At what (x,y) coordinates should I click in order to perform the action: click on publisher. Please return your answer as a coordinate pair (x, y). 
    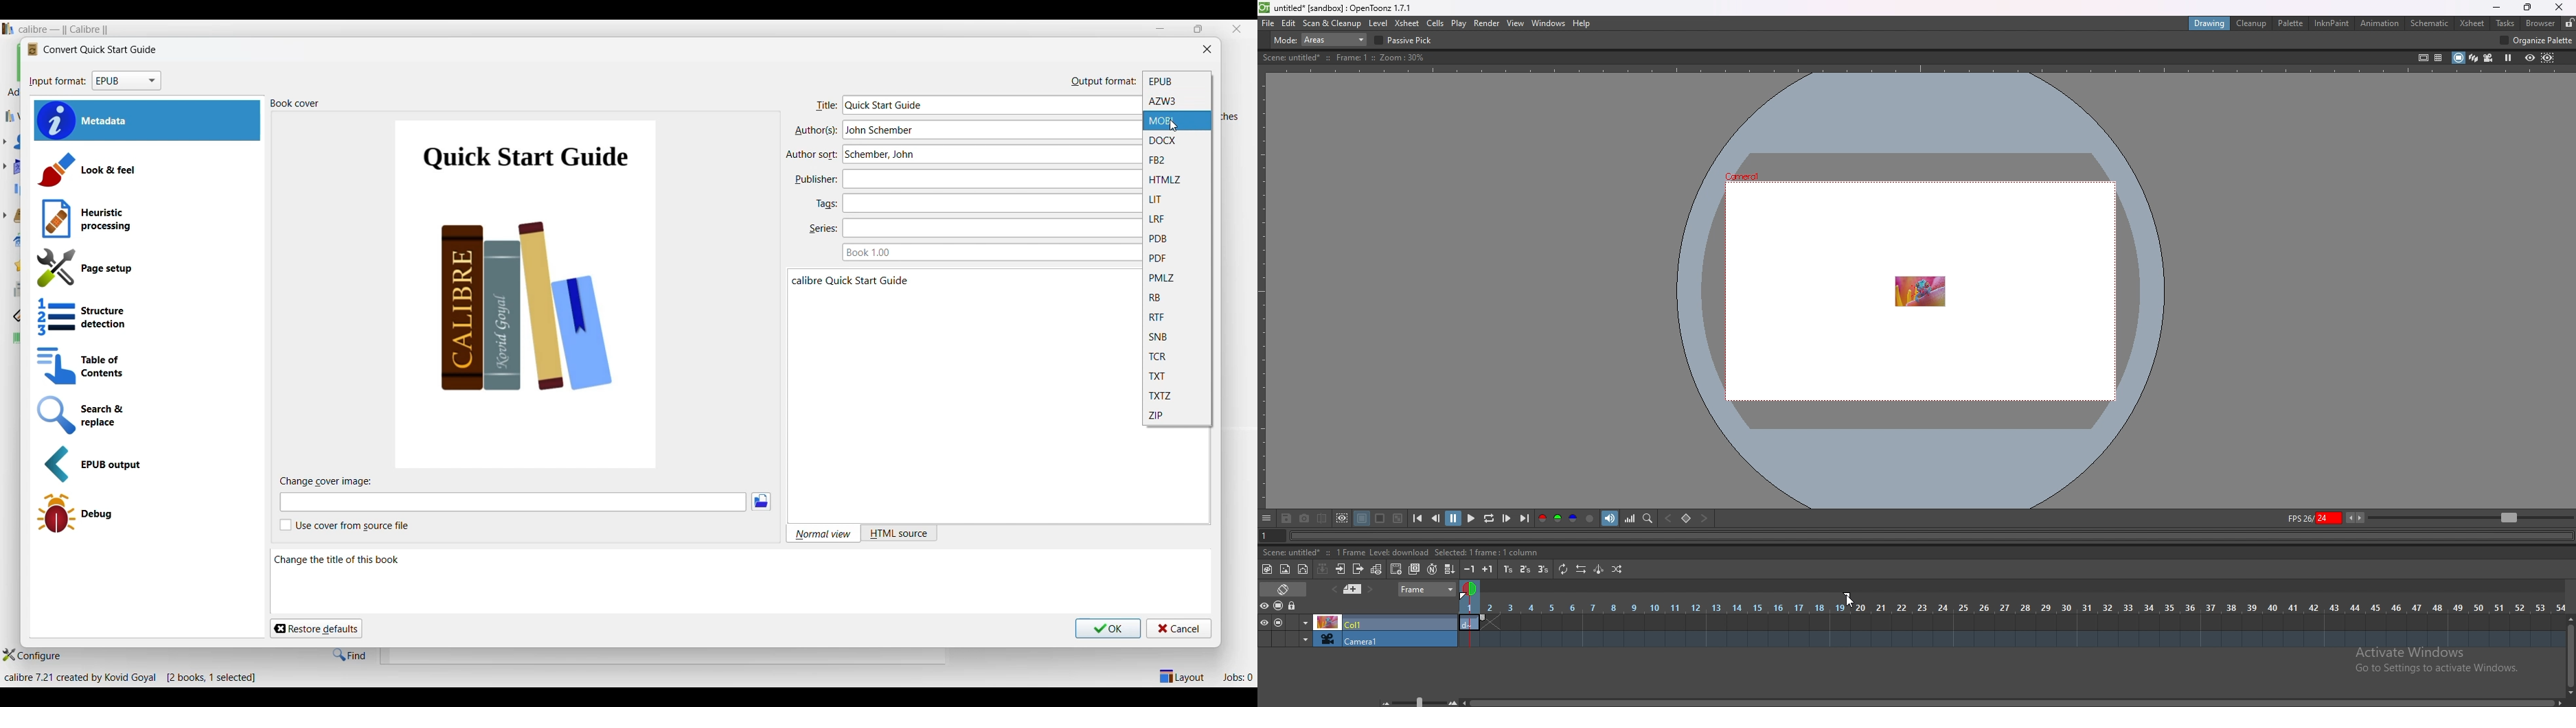
    Looking at the image, I should click on (815, 181).